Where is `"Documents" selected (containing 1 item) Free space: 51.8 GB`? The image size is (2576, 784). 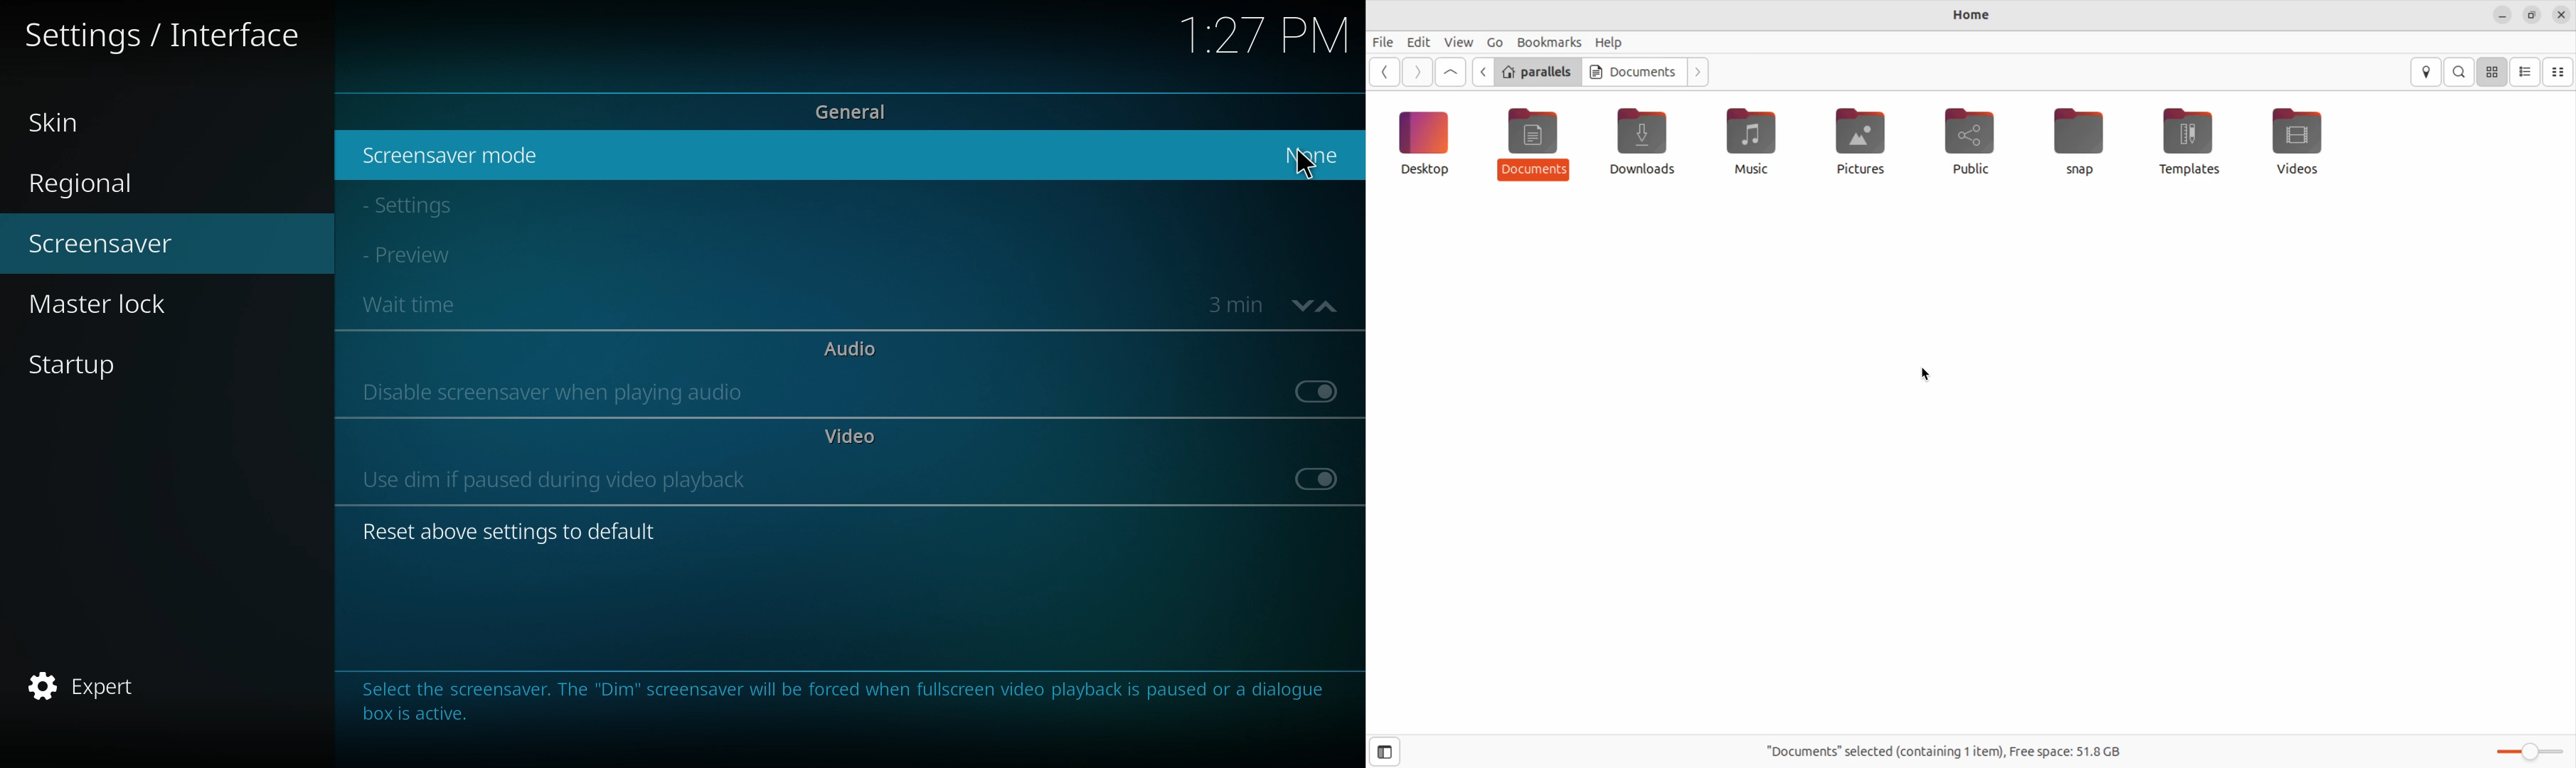 "Documents" selected (containing 1 item) Free space: 51.8 GB is located at coordinates (1946, 742).